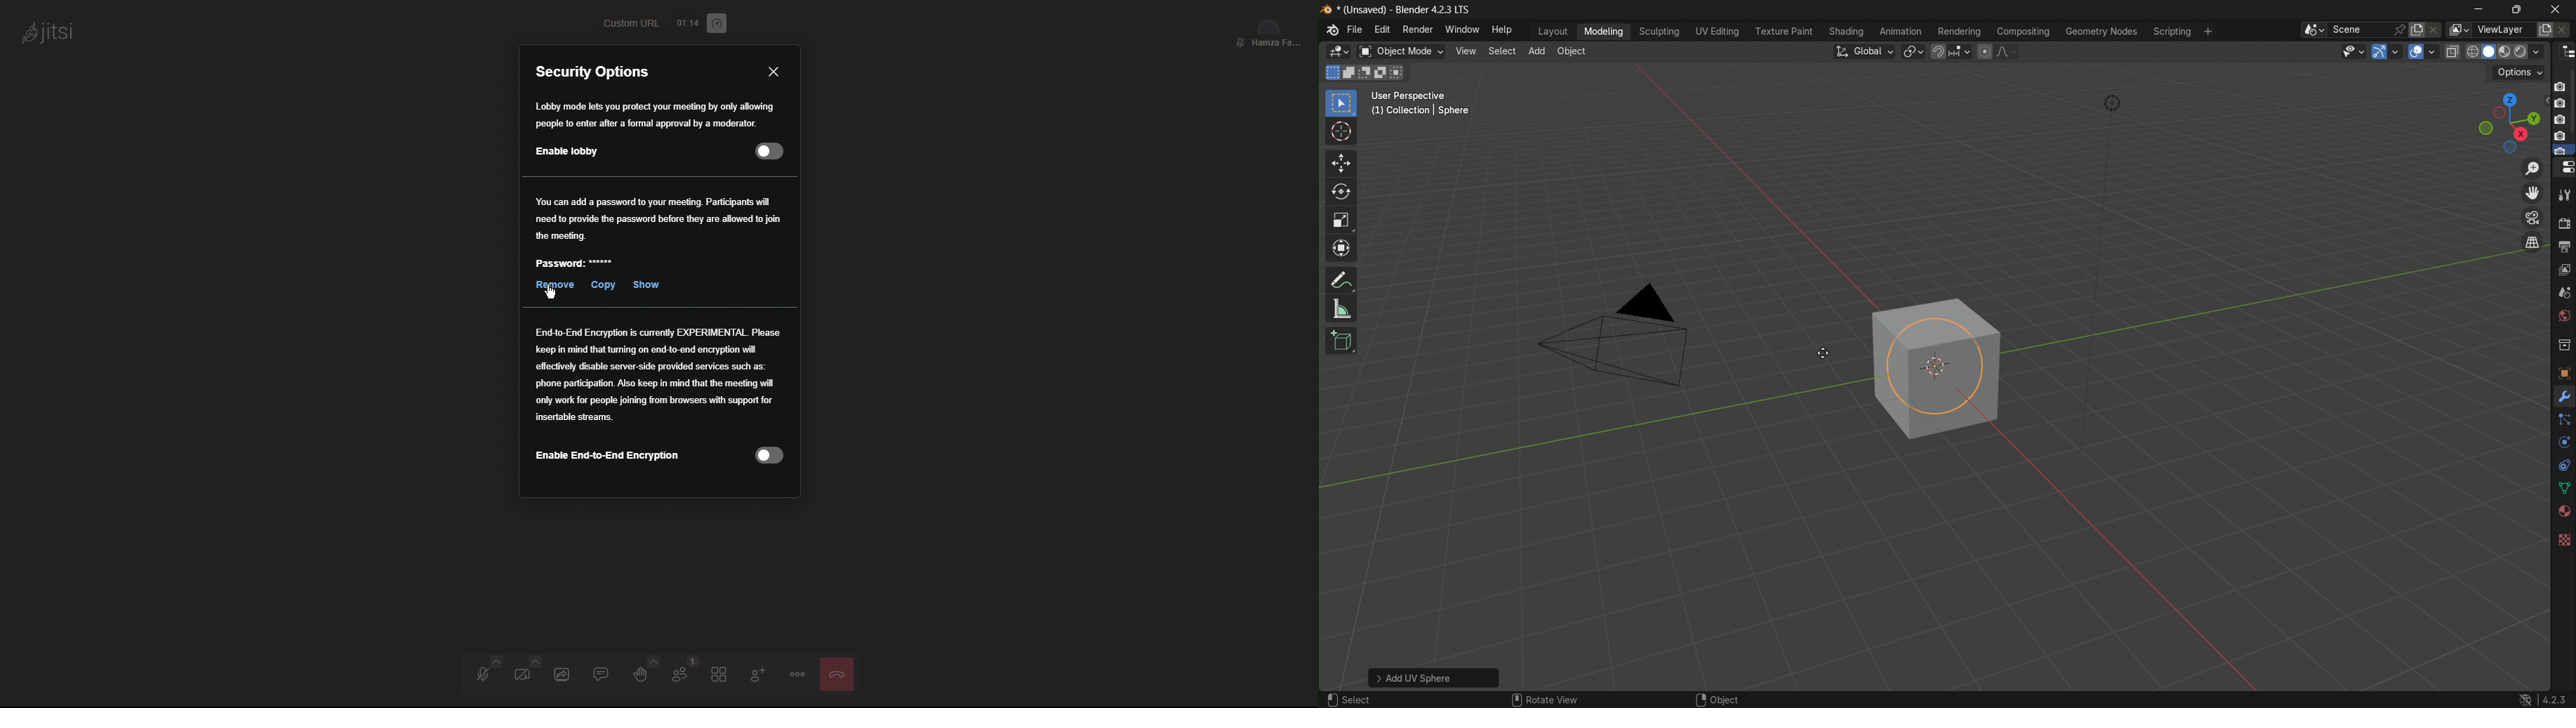 This screenshot has width=2576, height=728. What do you see at coordinates (482, 674) in the screenshot?
I see `Audio` at bounding box center [482, 674].